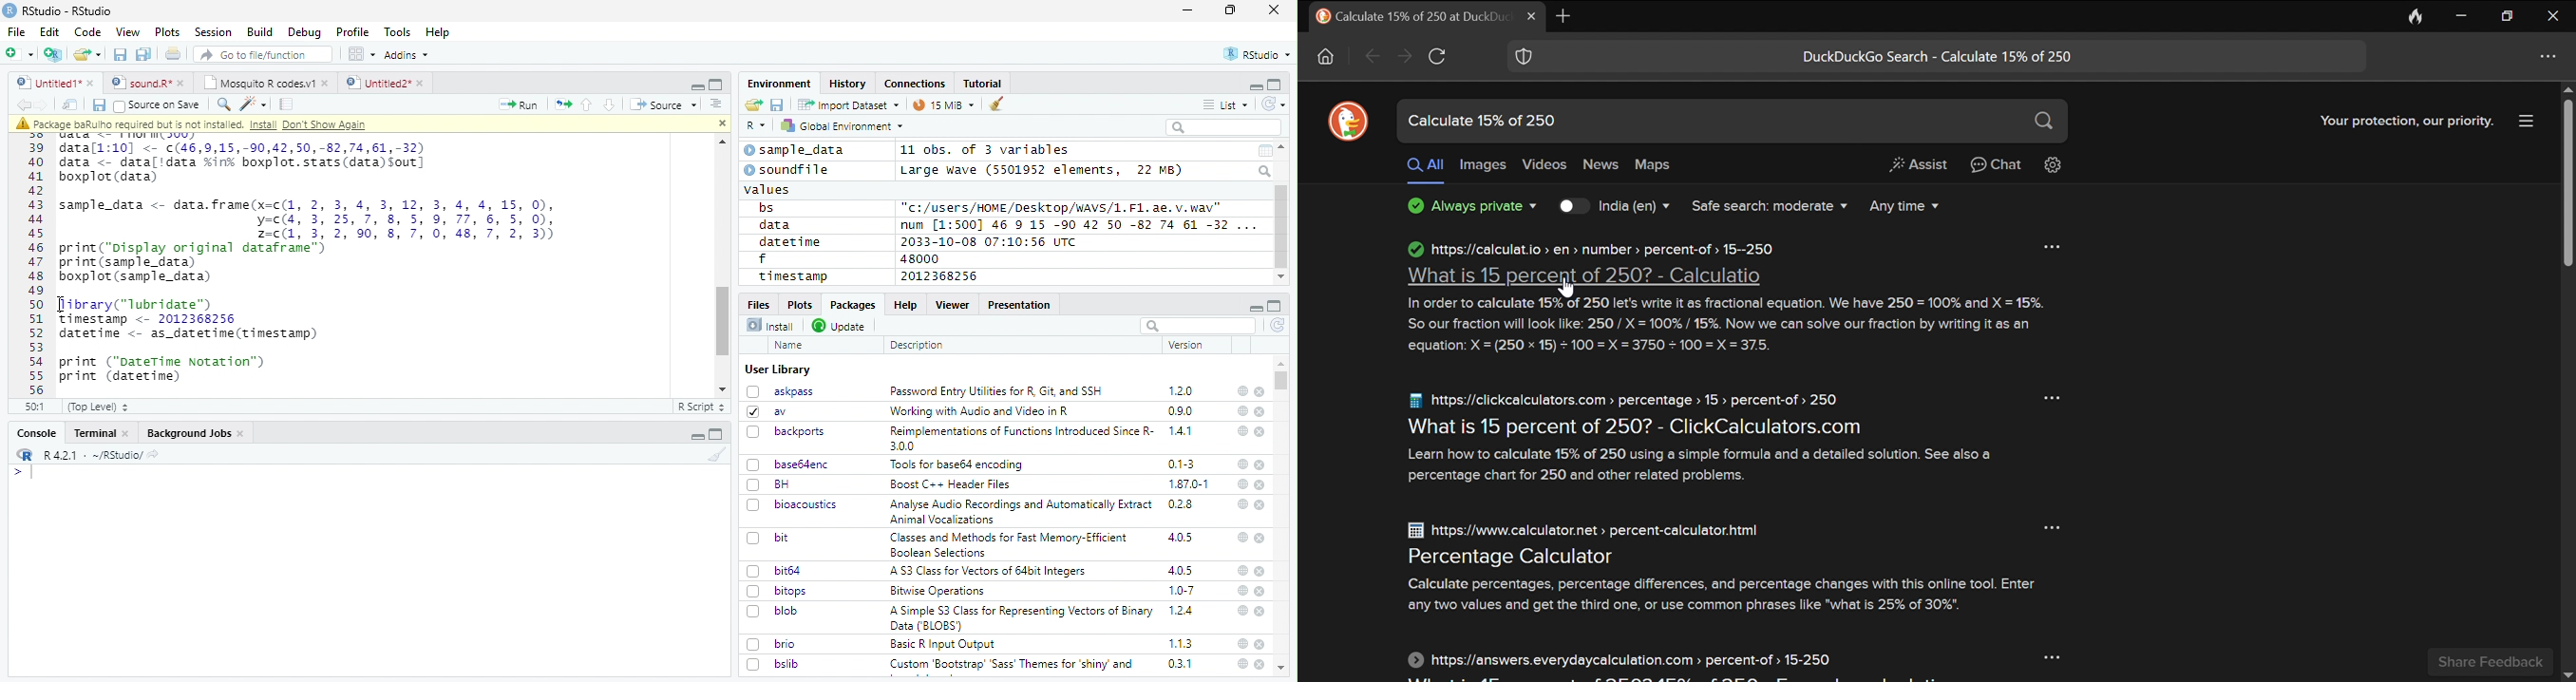  I want to click on Workspace panes, so click(362, 54).